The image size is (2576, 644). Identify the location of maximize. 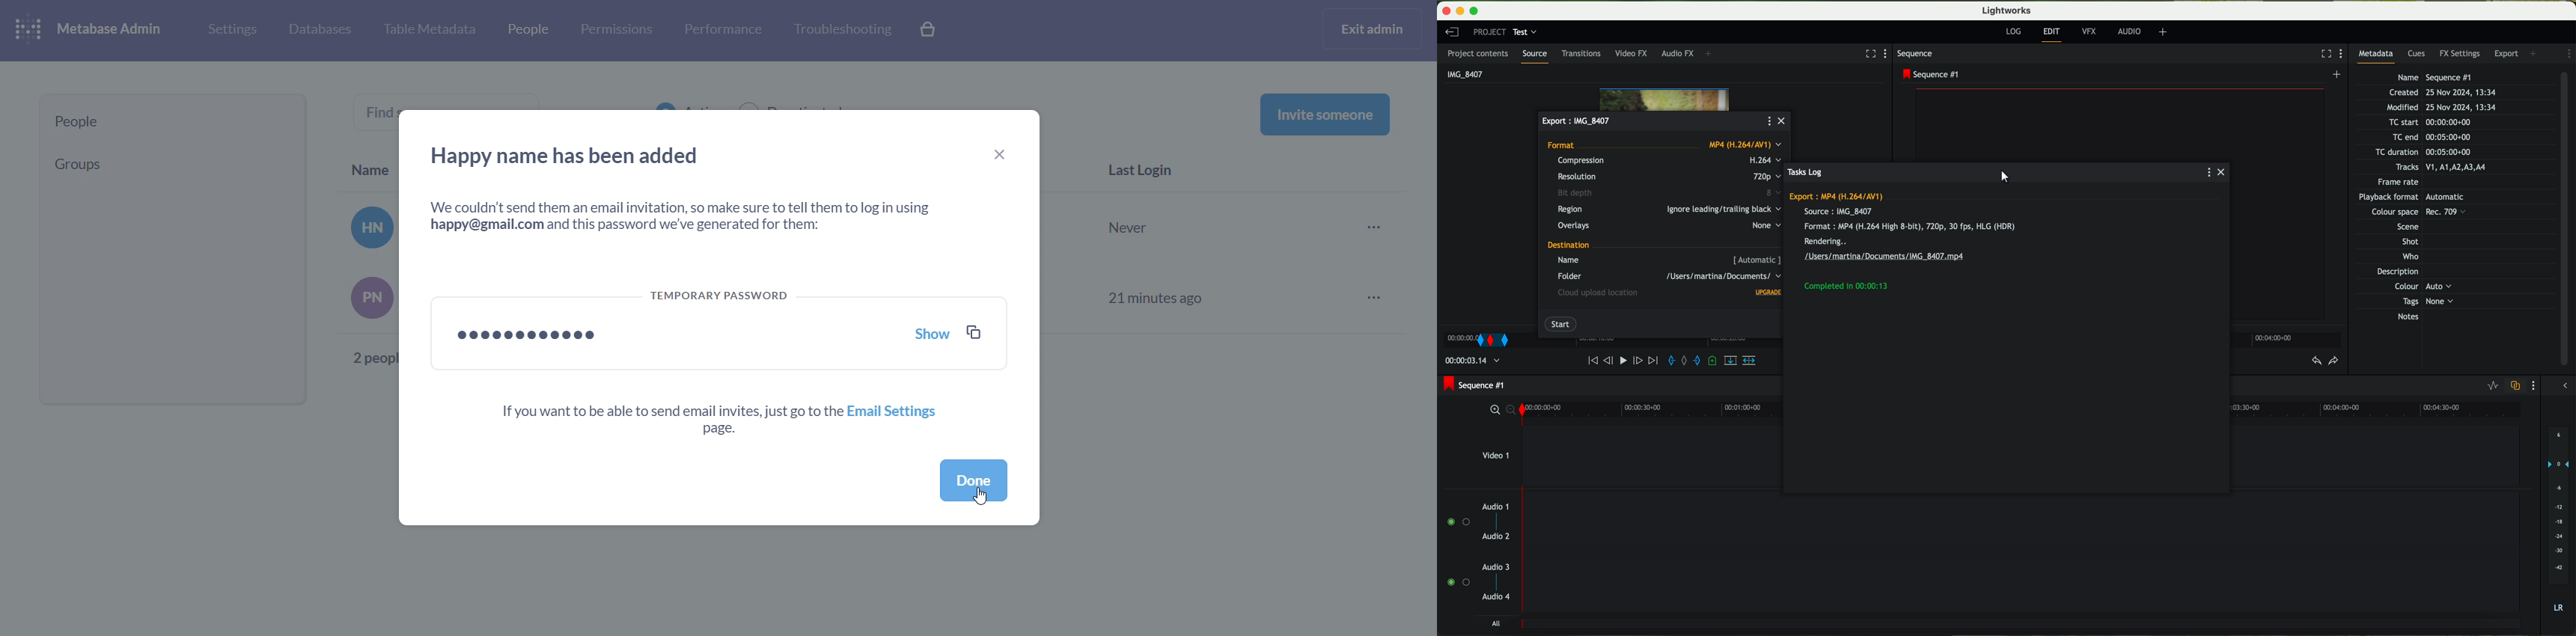
(1479, 9).